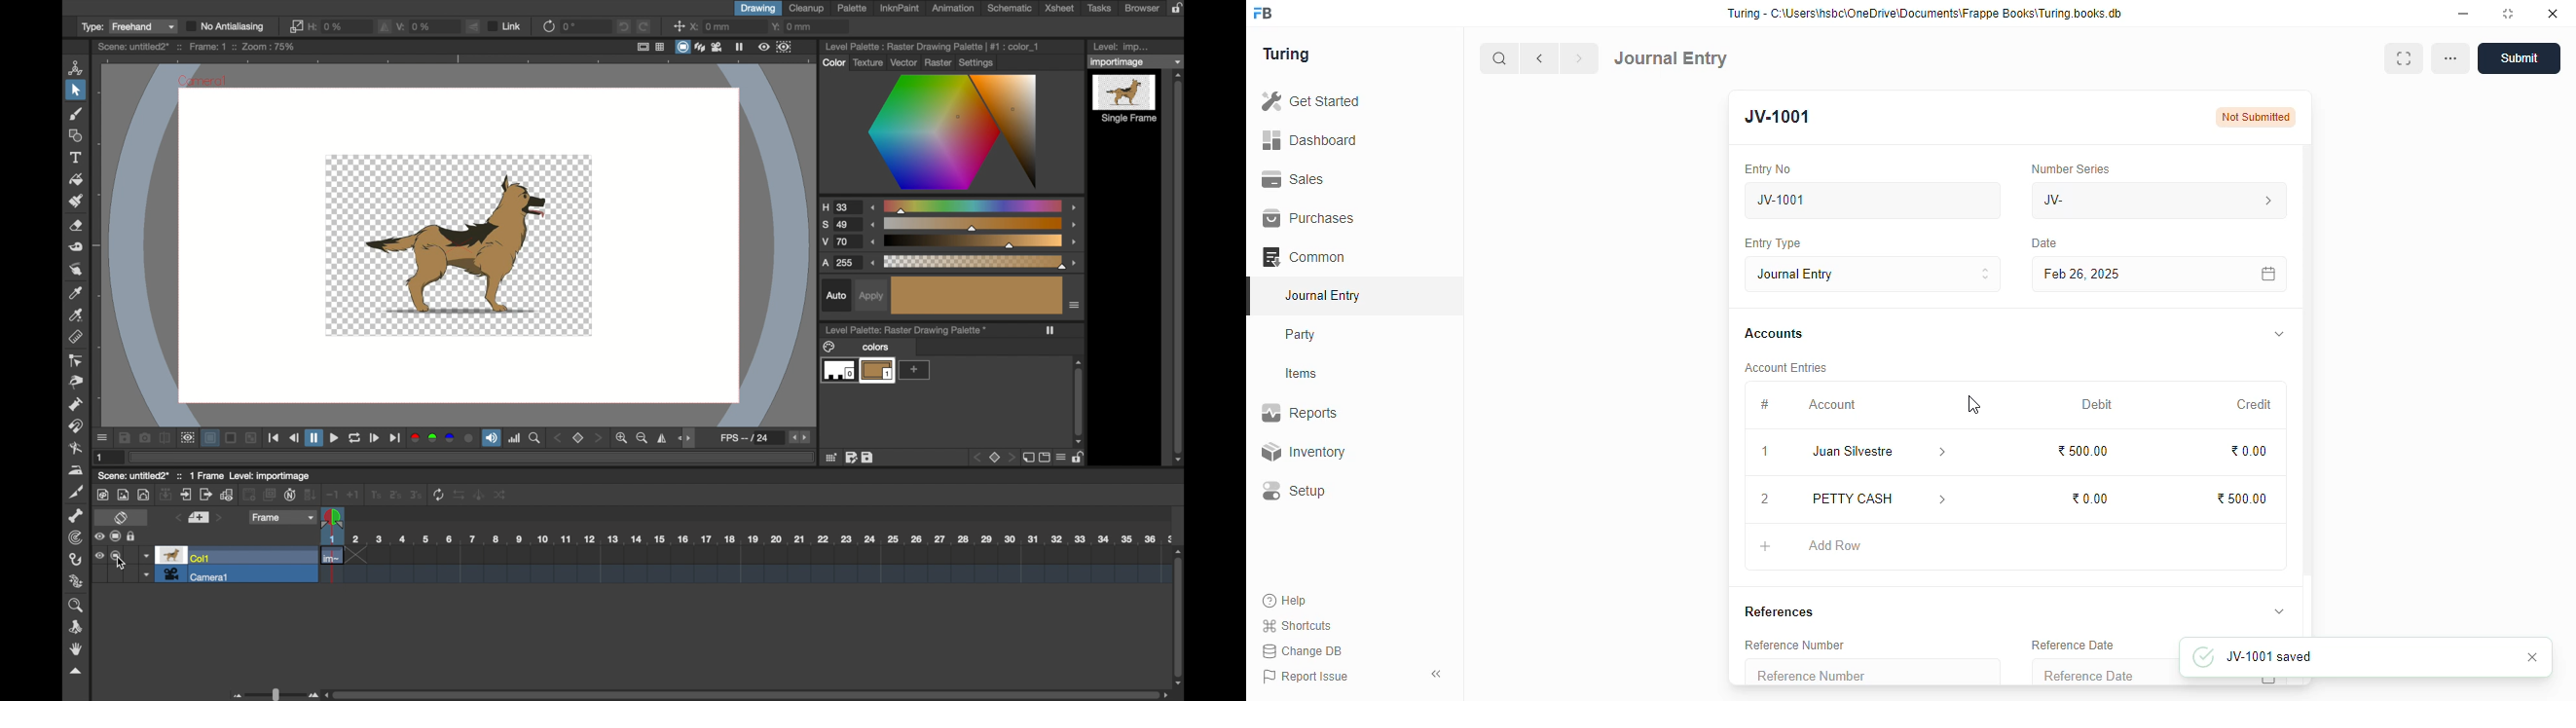 This screenshot has height=728, width=2576. Describe the element at coordinates (1301, 413) in the screenshot. I see `reports` at that location.